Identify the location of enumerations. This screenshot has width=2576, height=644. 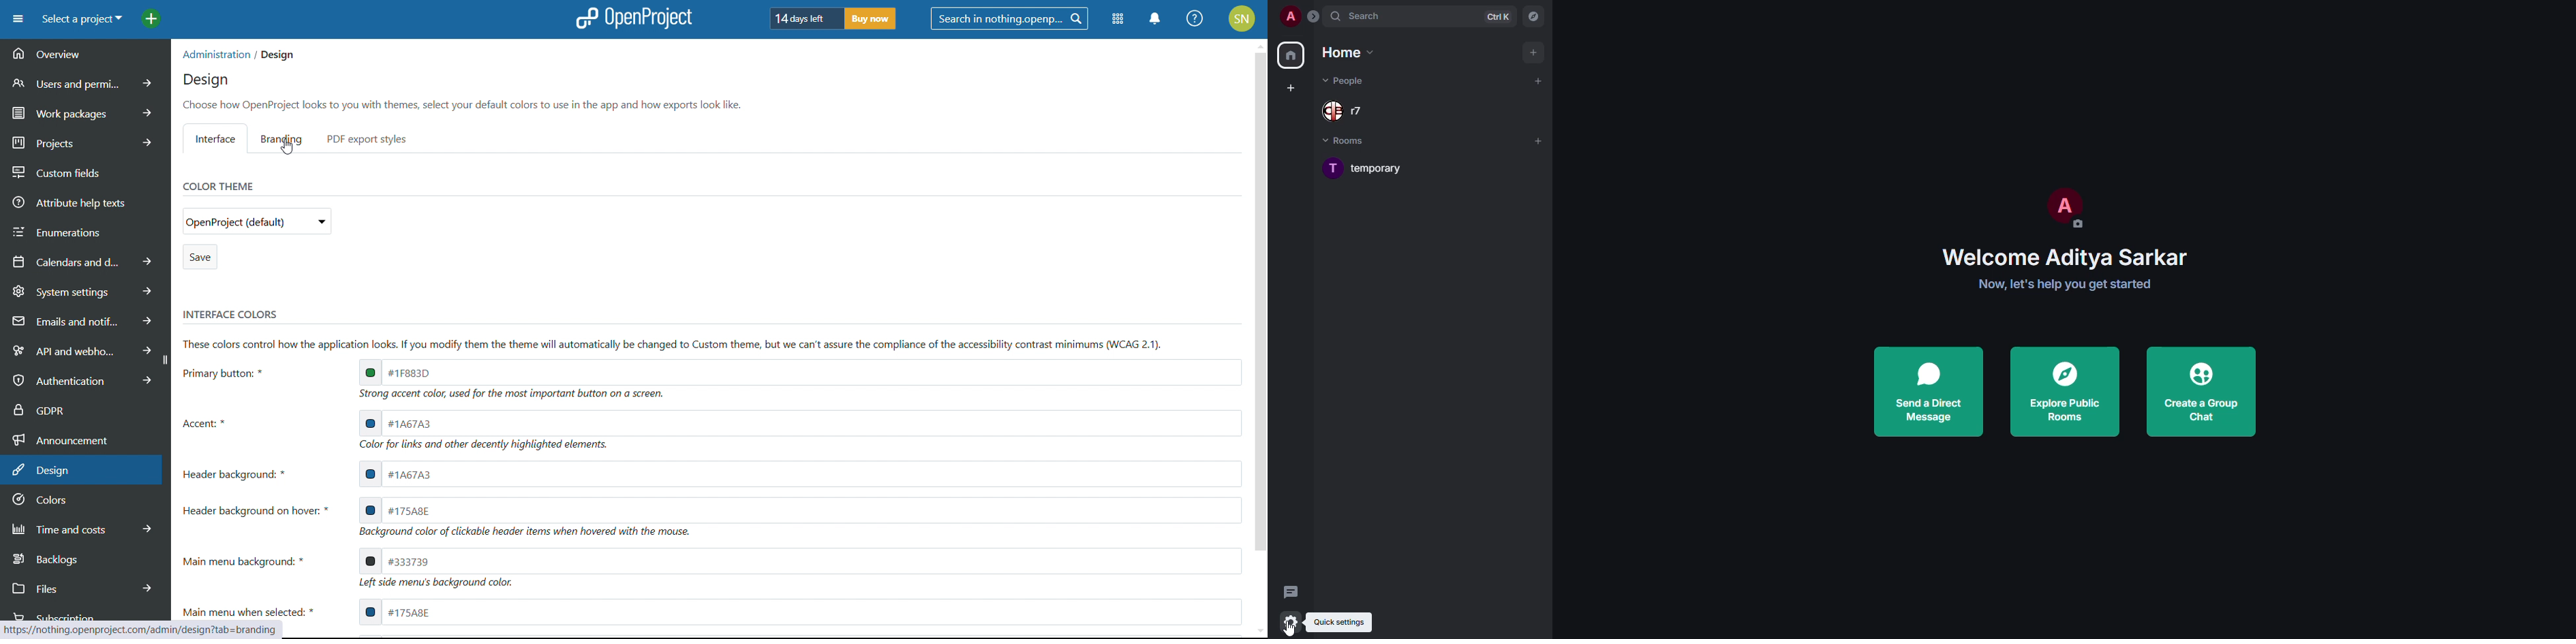
(85, 230).